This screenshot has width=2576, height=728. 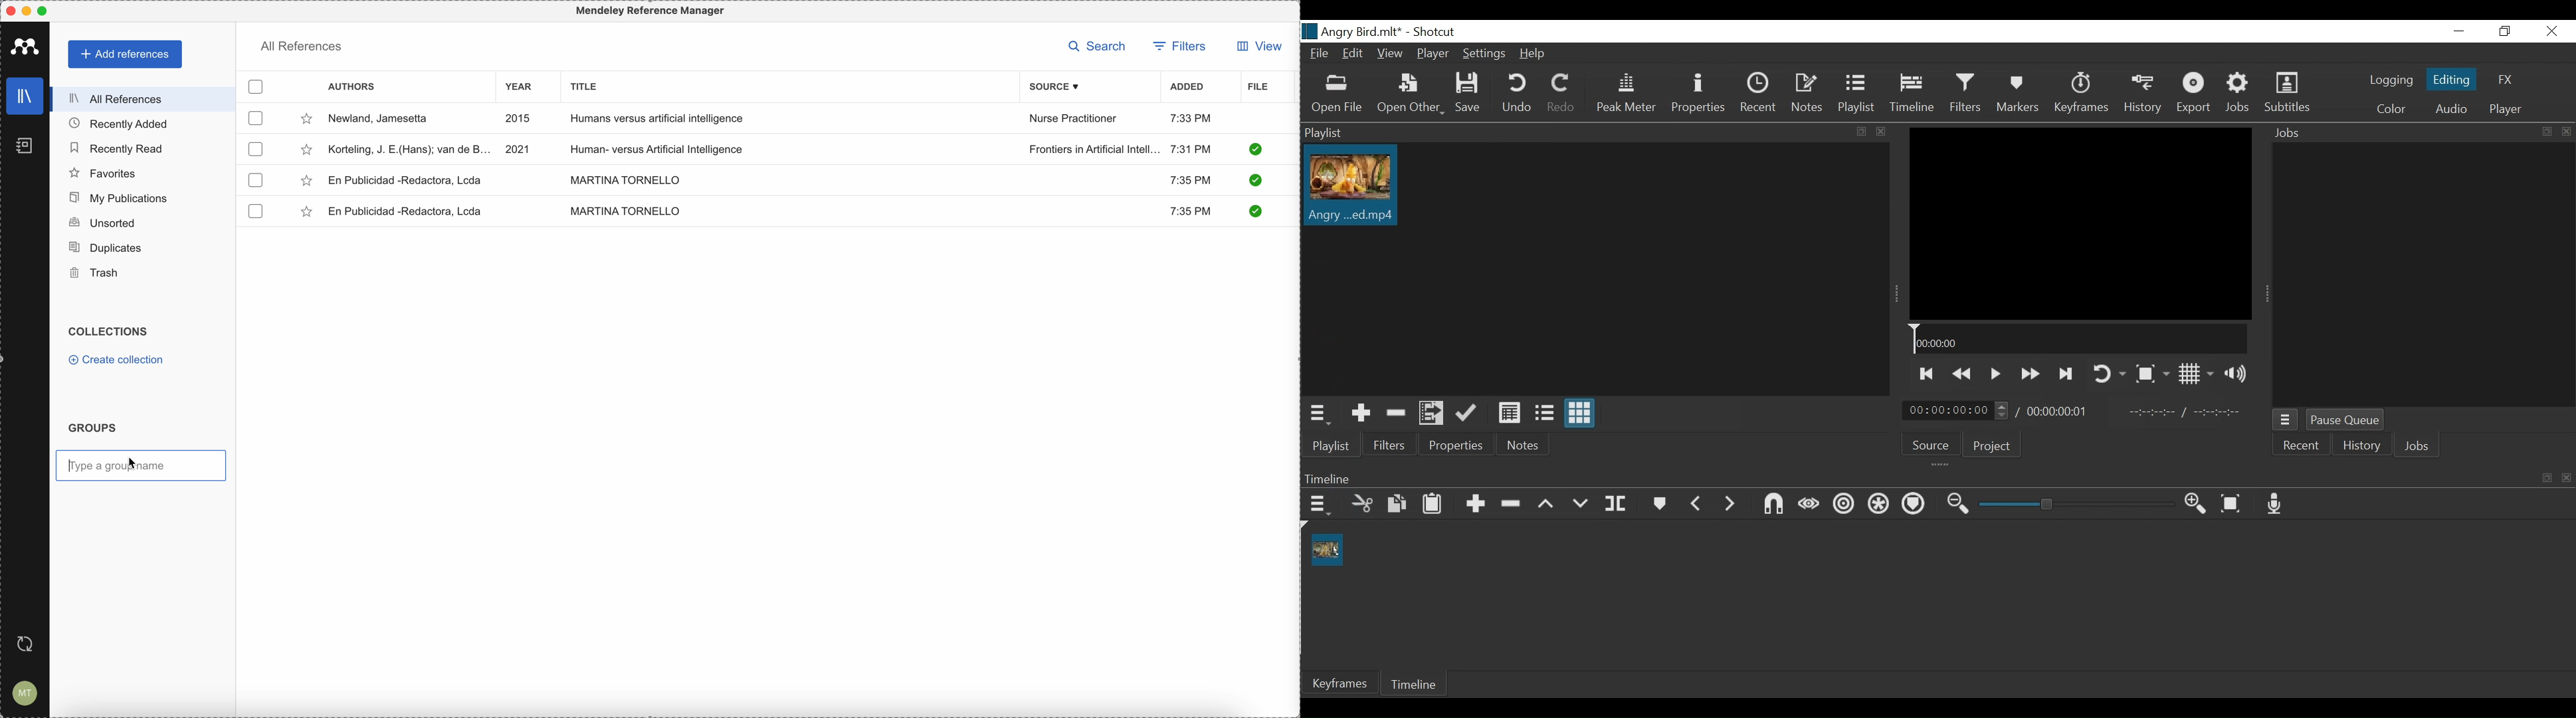 What do you see at coordinates (2392, 80) in the screenshot?
I see `logging` at bounding box center [2392, 80].